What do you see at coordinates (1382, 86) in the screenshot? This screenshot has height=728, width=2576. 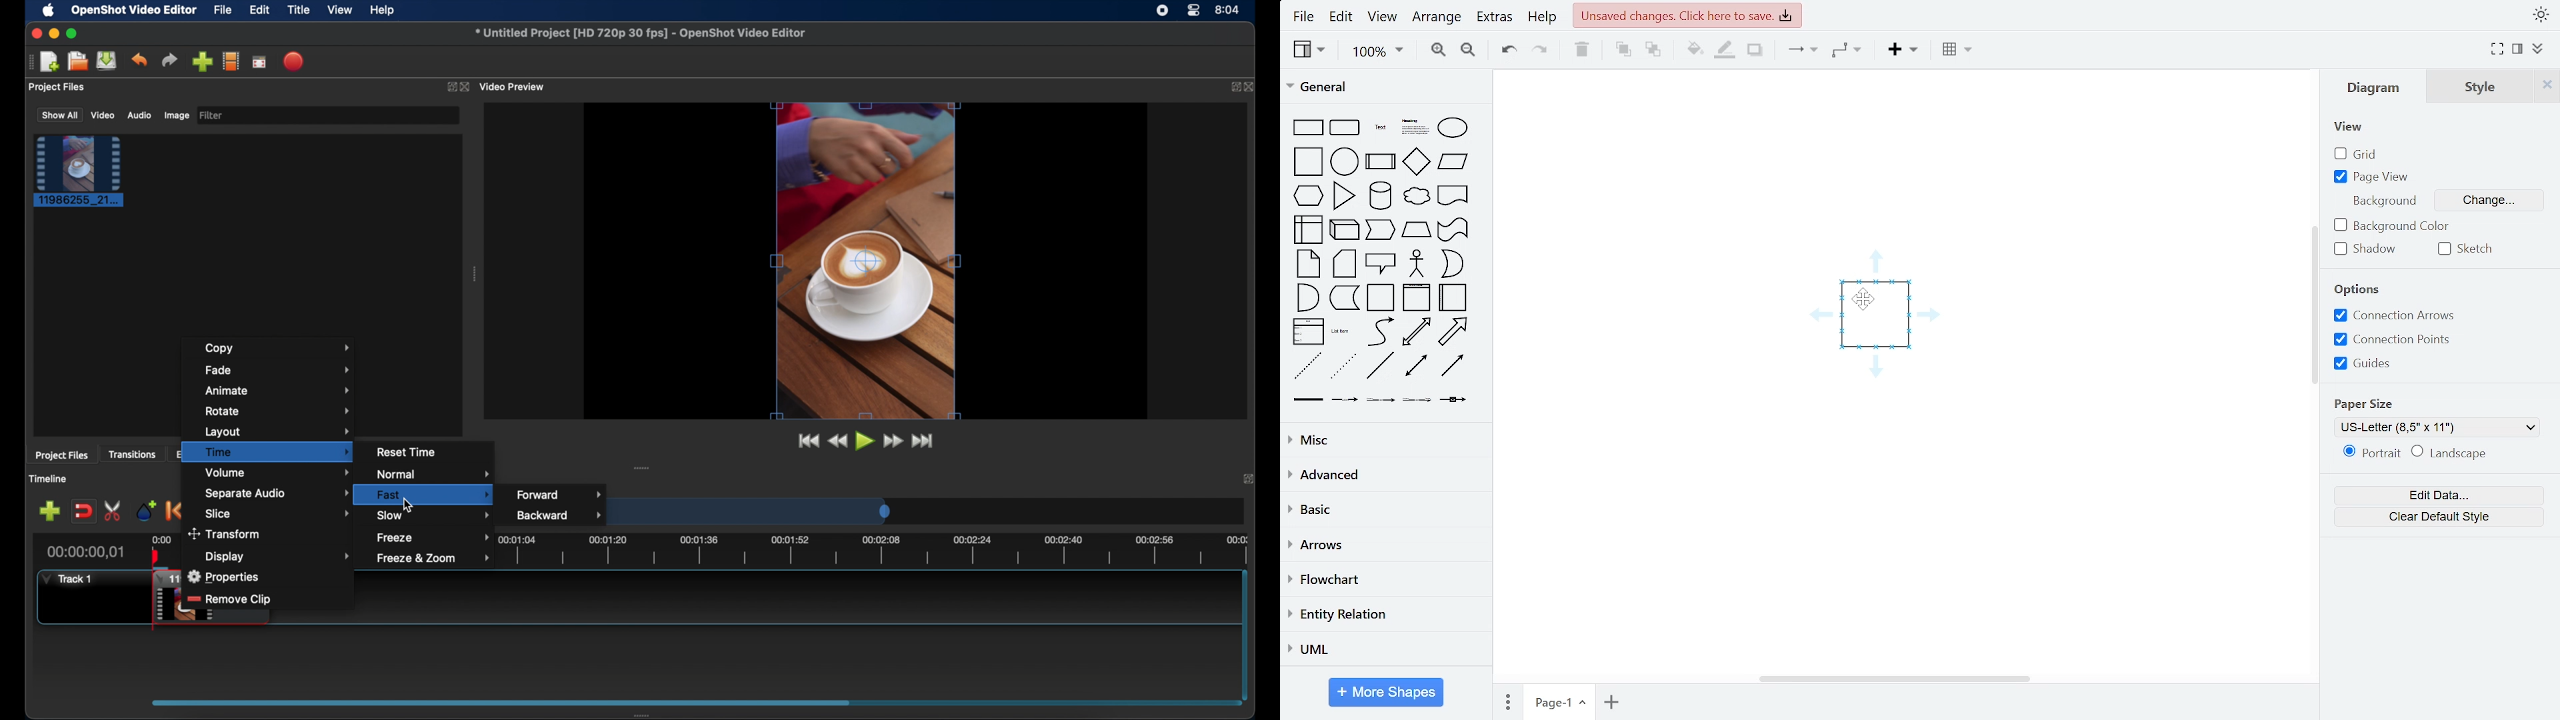 I see `general` at bounding box center [1382, 86].